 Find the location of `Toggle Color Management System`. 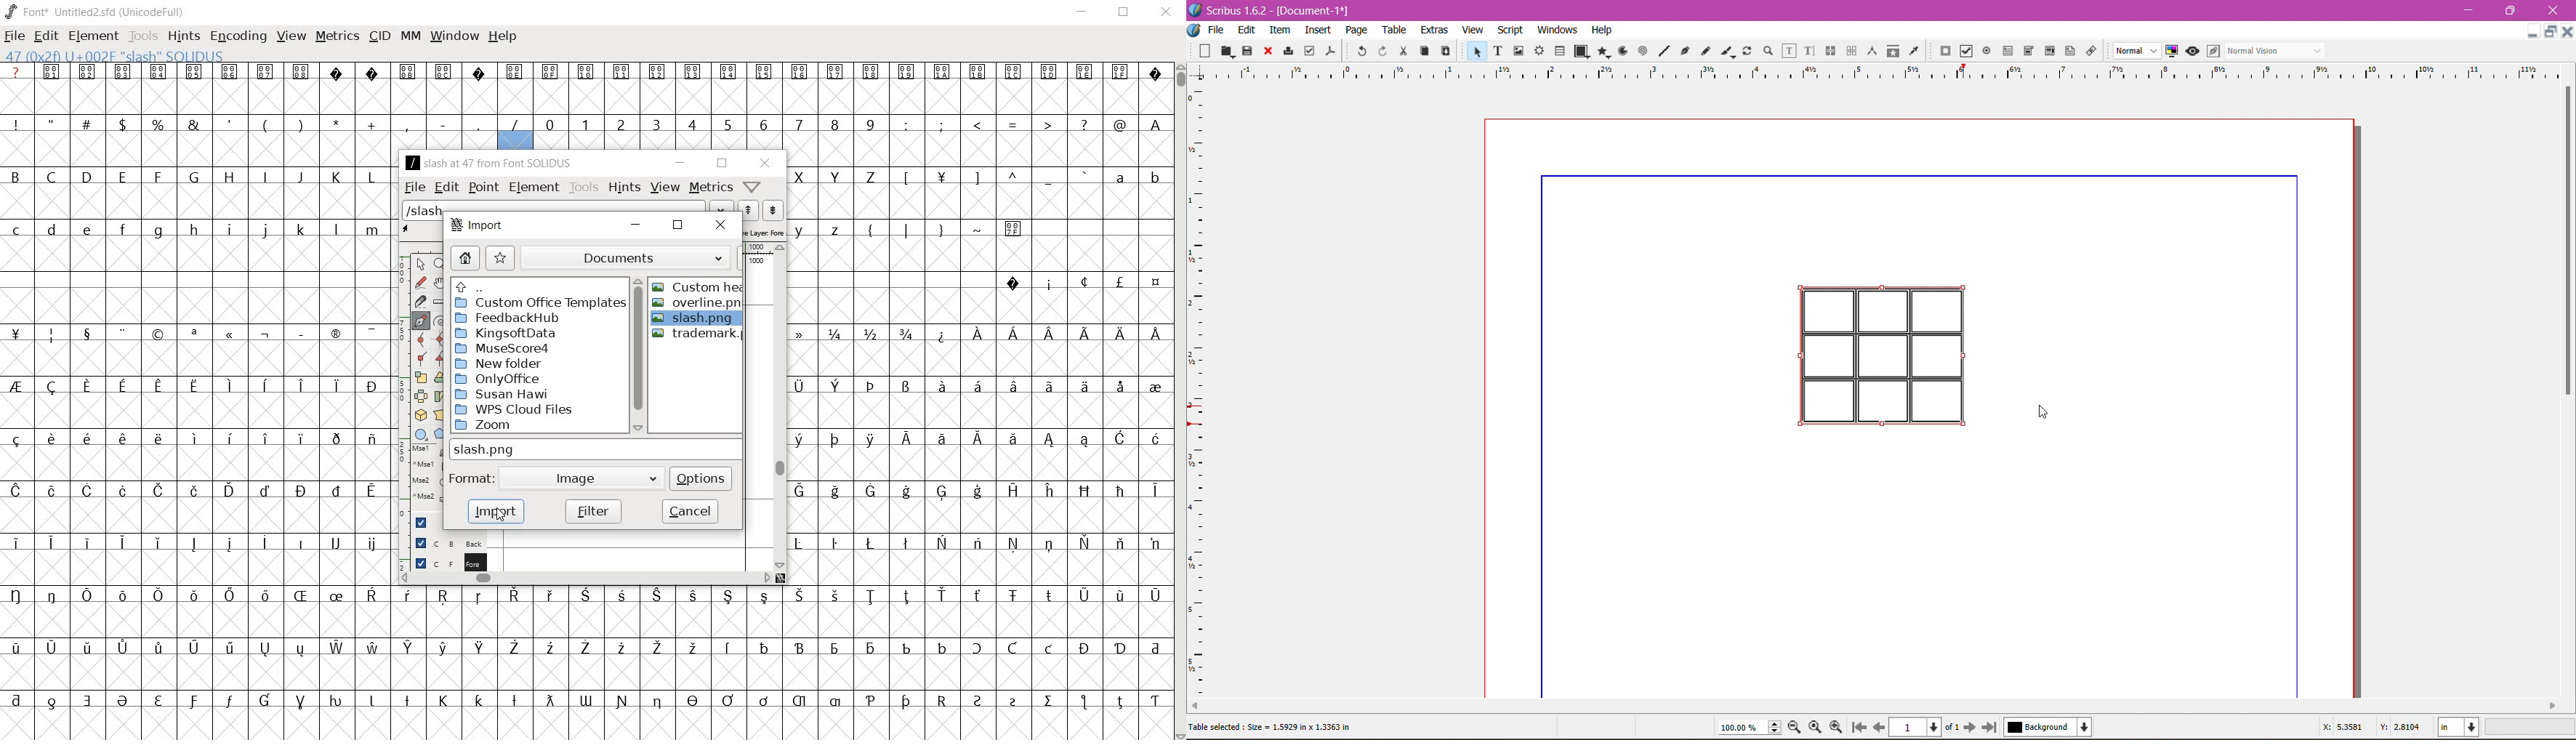

Toggle Color Management System is located at coordinates (2170, 50).